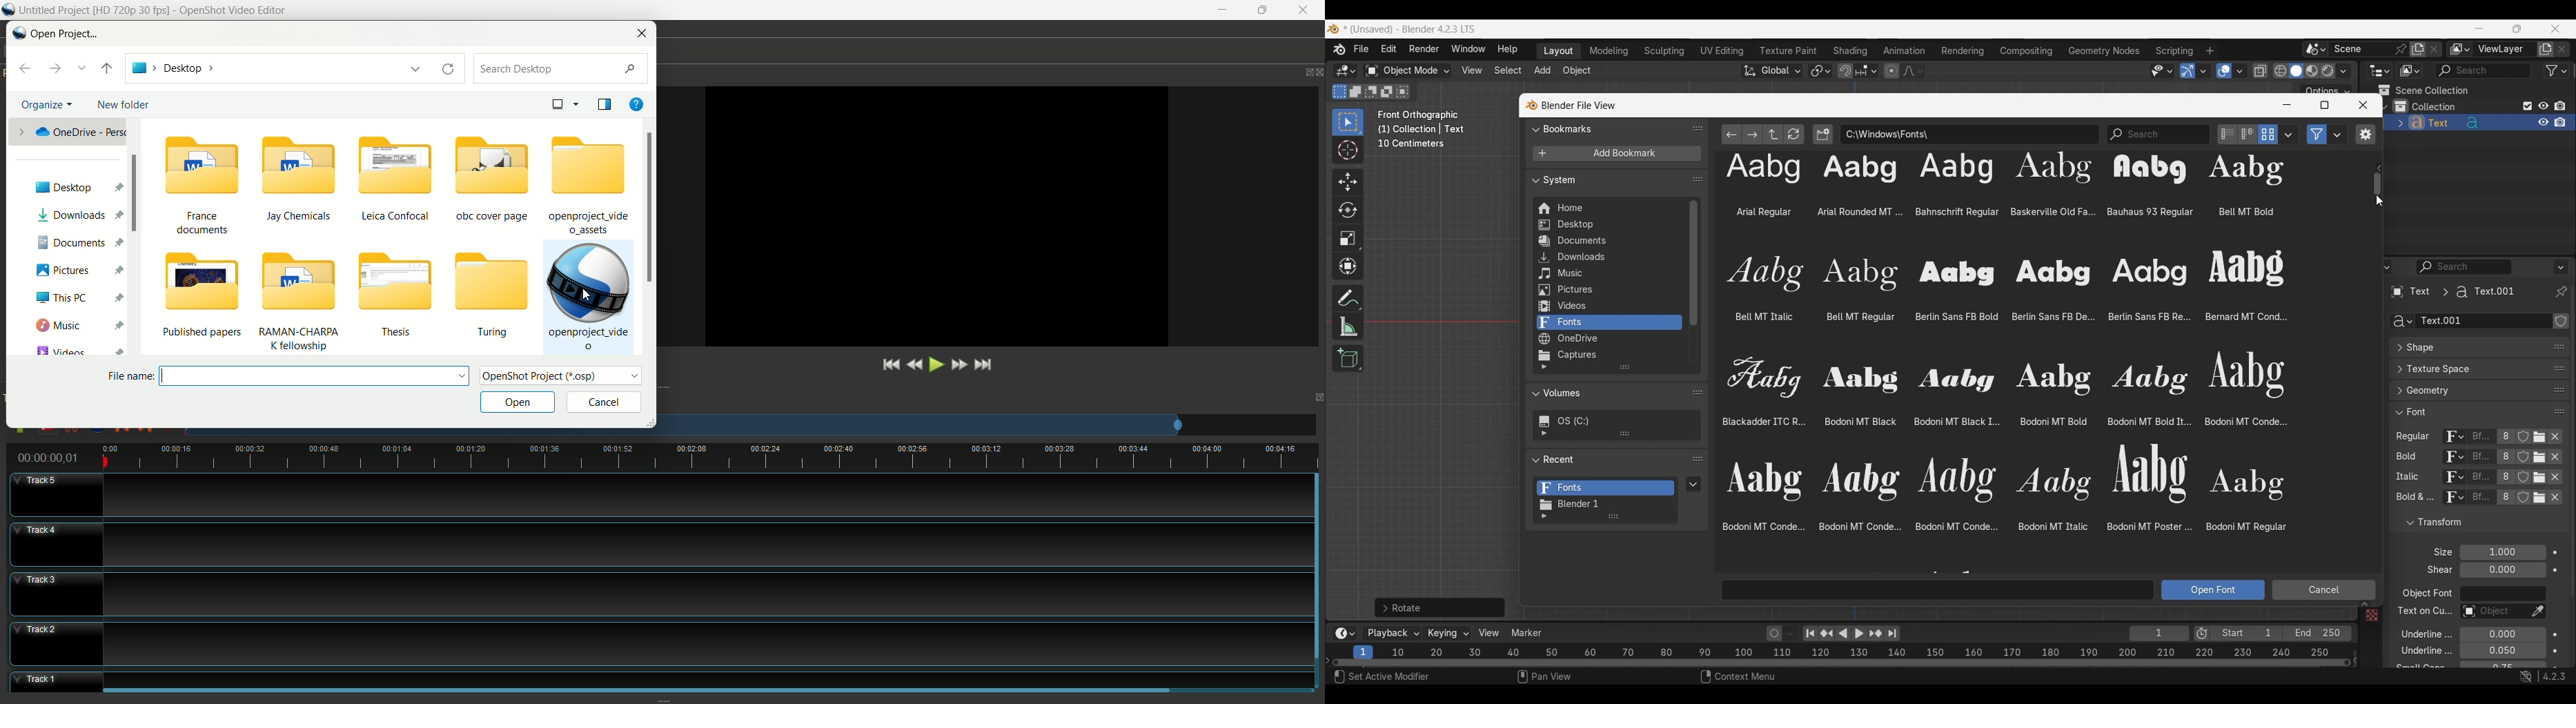 The image size is (2576, 728). Describe the element at coordinates (2557, 391) in the screenshot. I see `change position` at that location.